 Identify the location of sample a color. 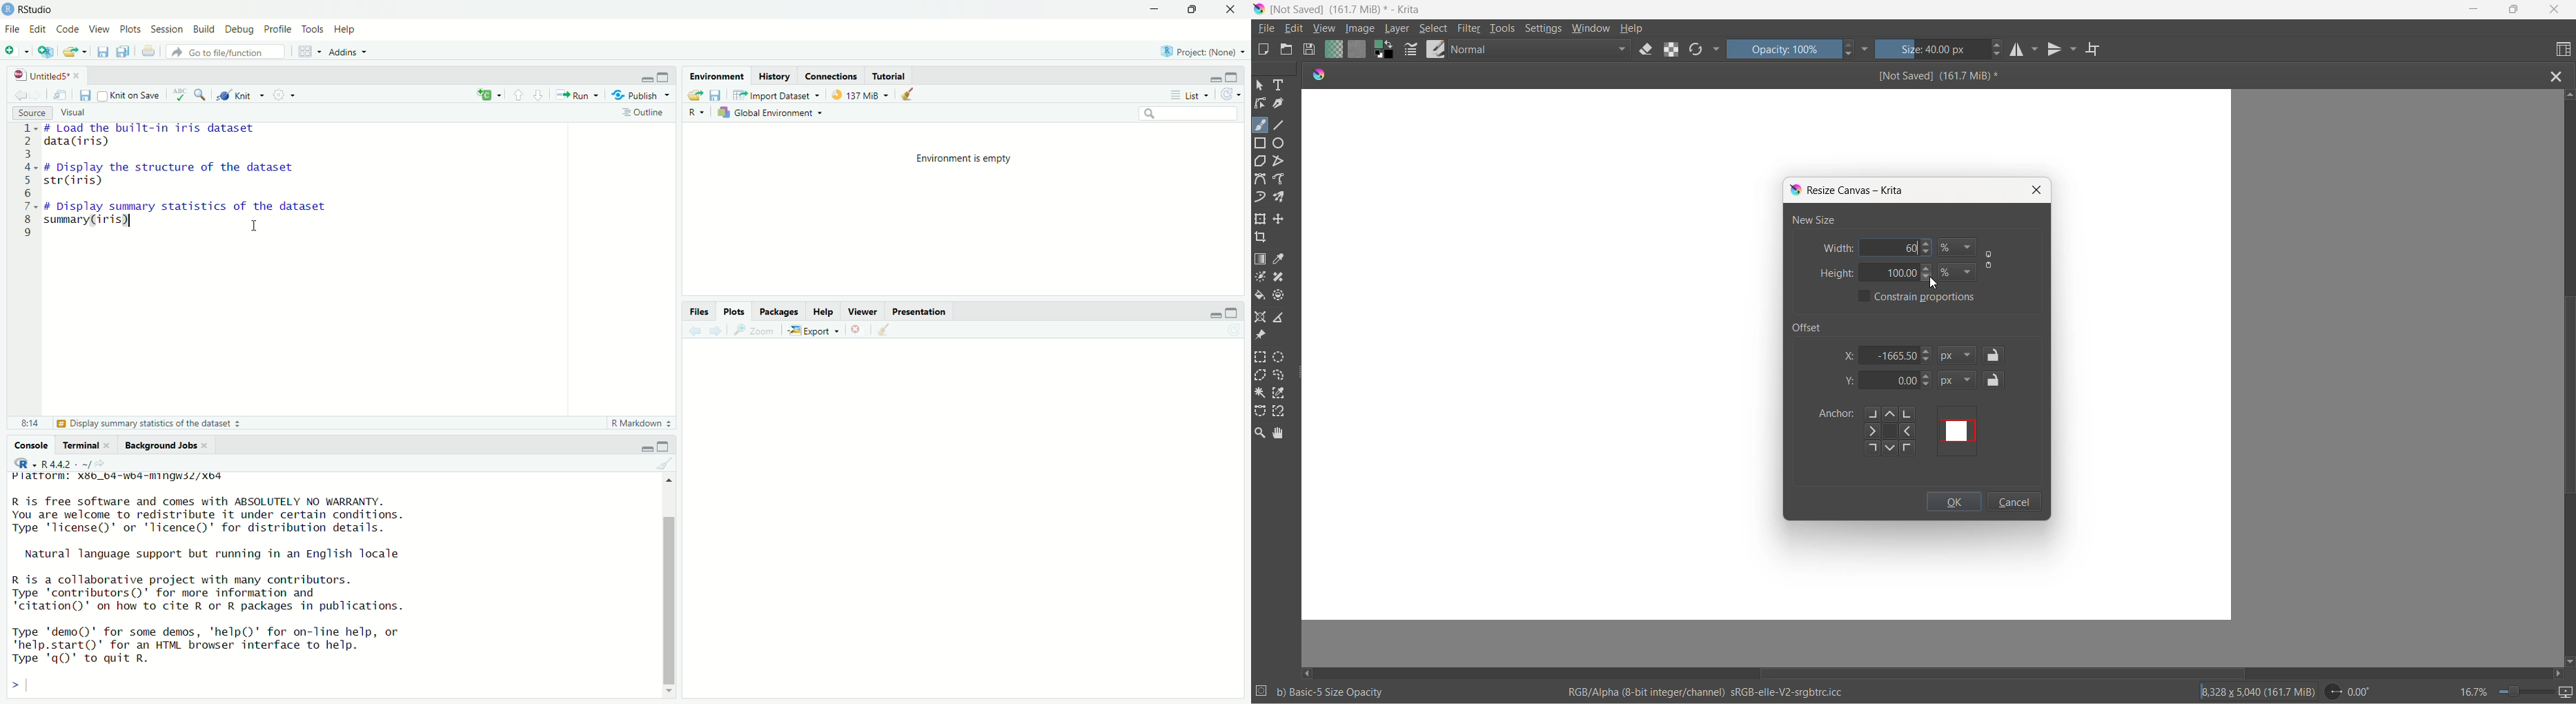
(1281, 260).